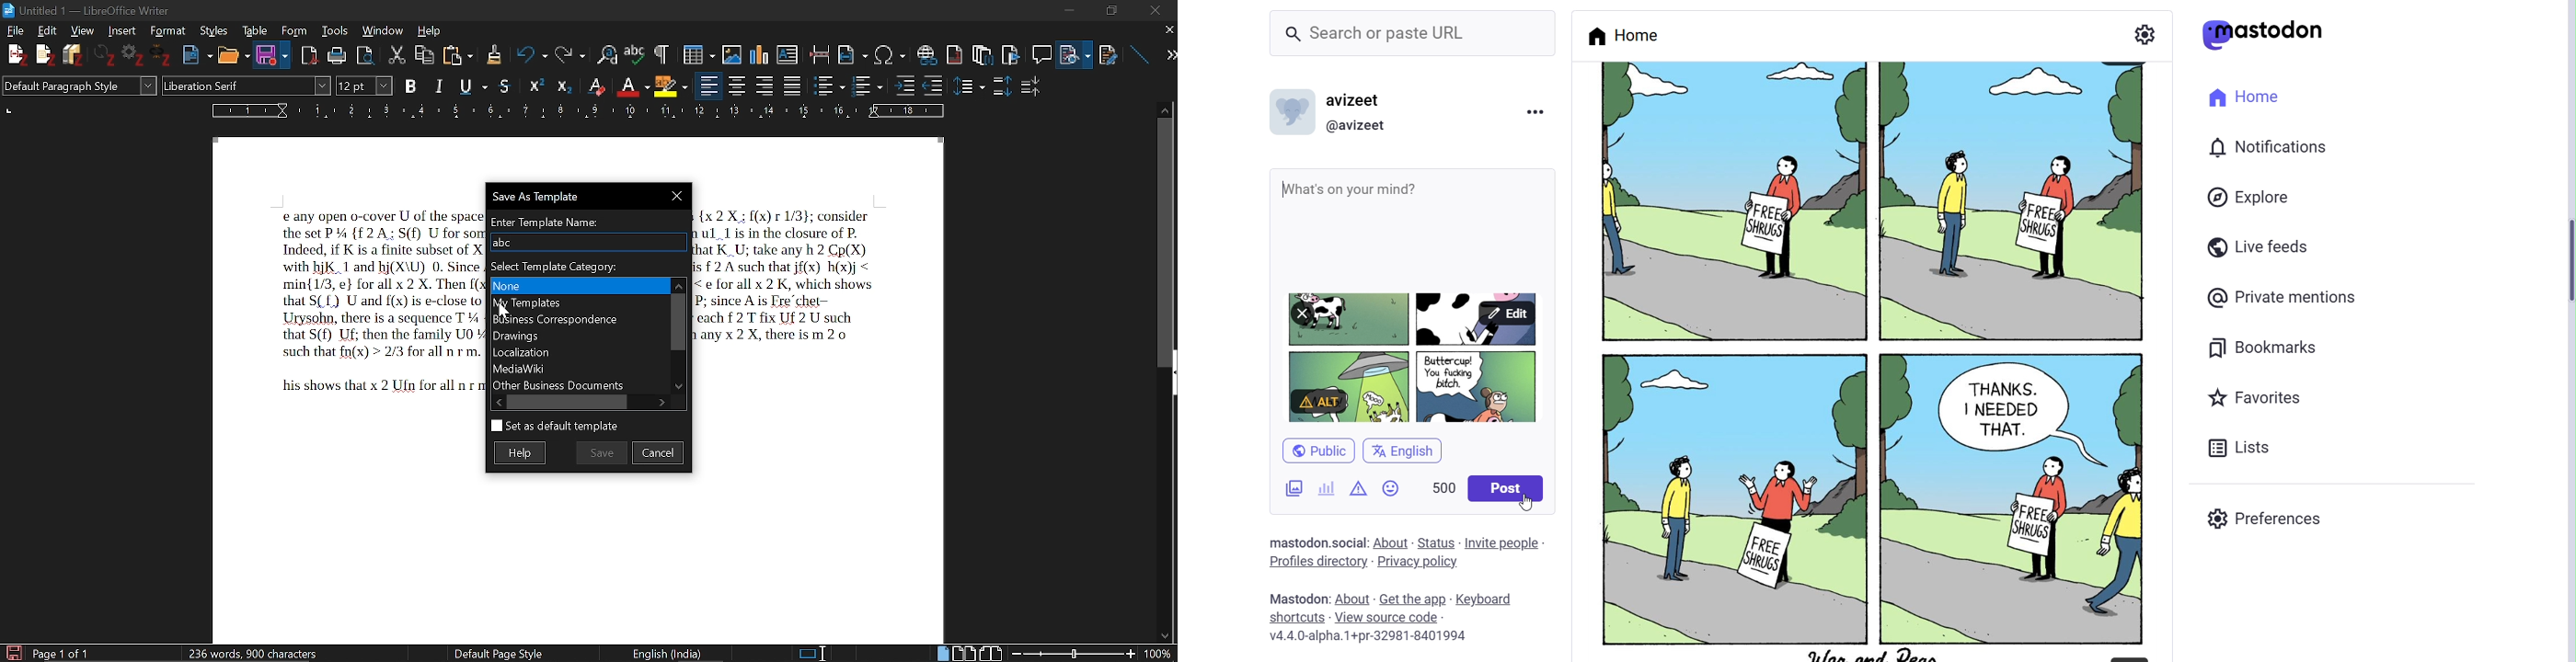  What do you see at coordinates (692, 52) in the screenshot?
I see `Insert table` at bounding box center [692, 52].